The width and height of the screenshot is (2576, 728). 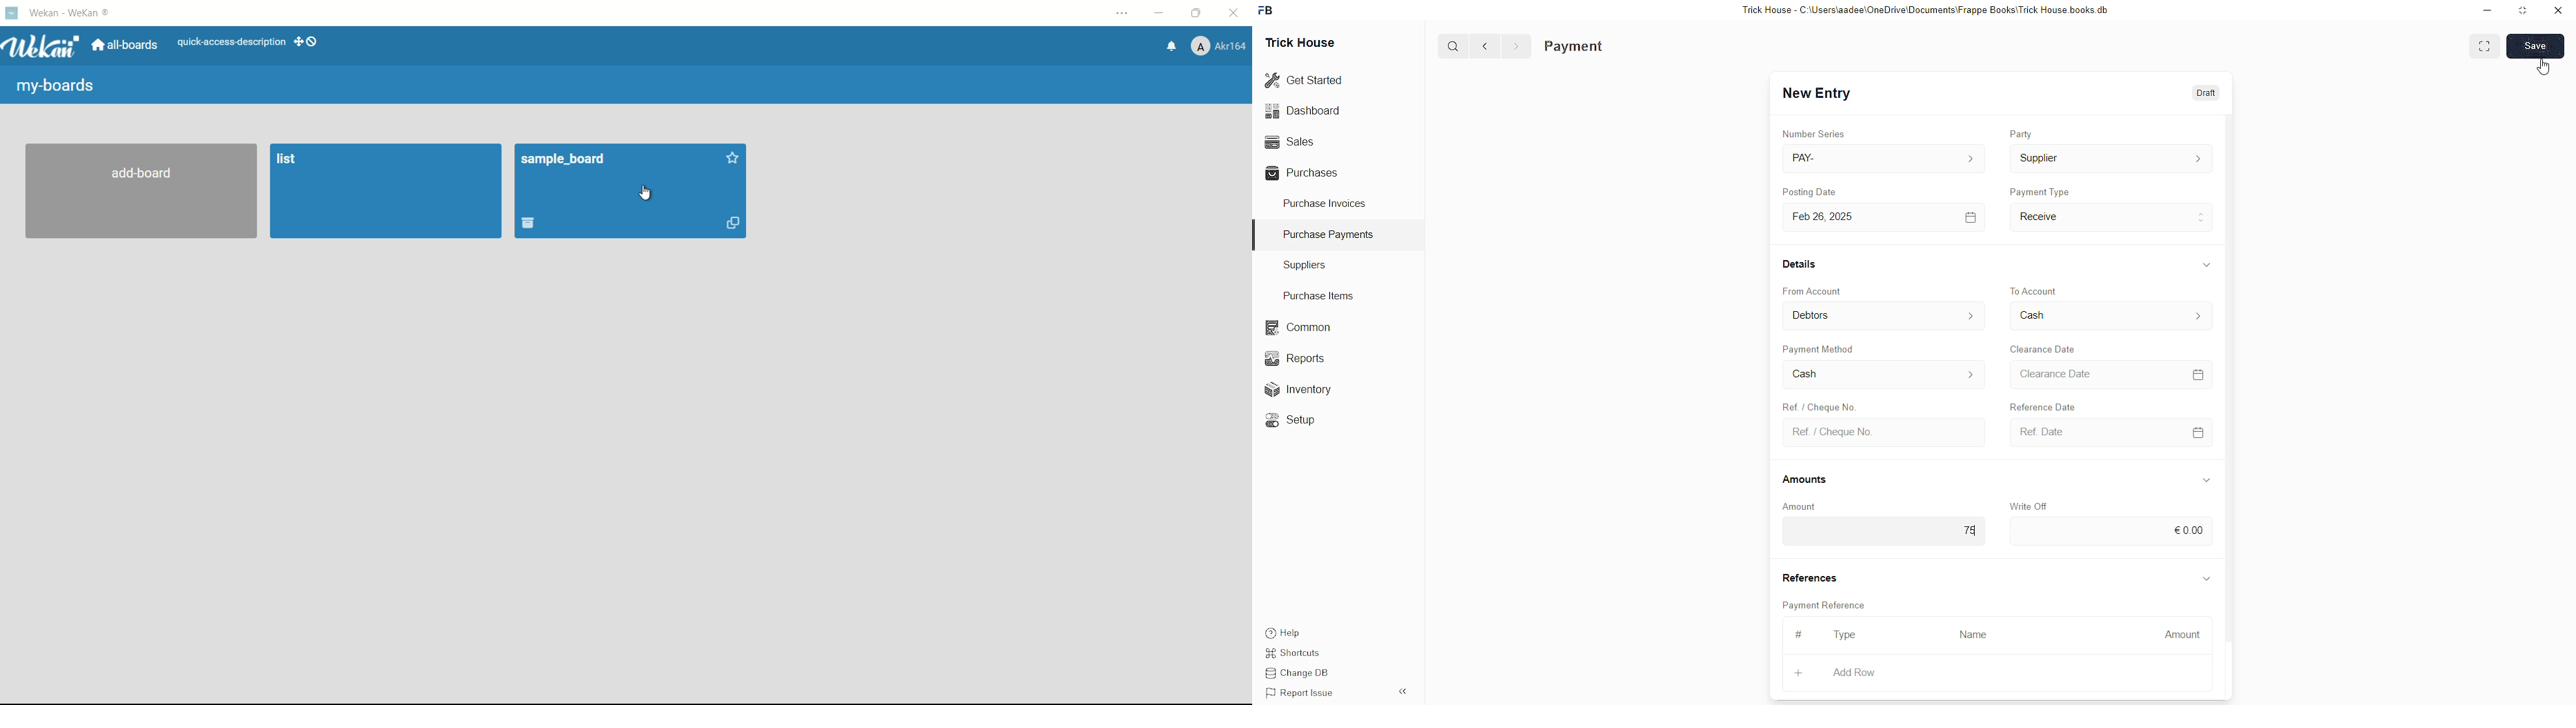 What do you see at coordinates (1305, 175) in the screenshot?
I see `Purchases` at bounding box center [1305, 175].